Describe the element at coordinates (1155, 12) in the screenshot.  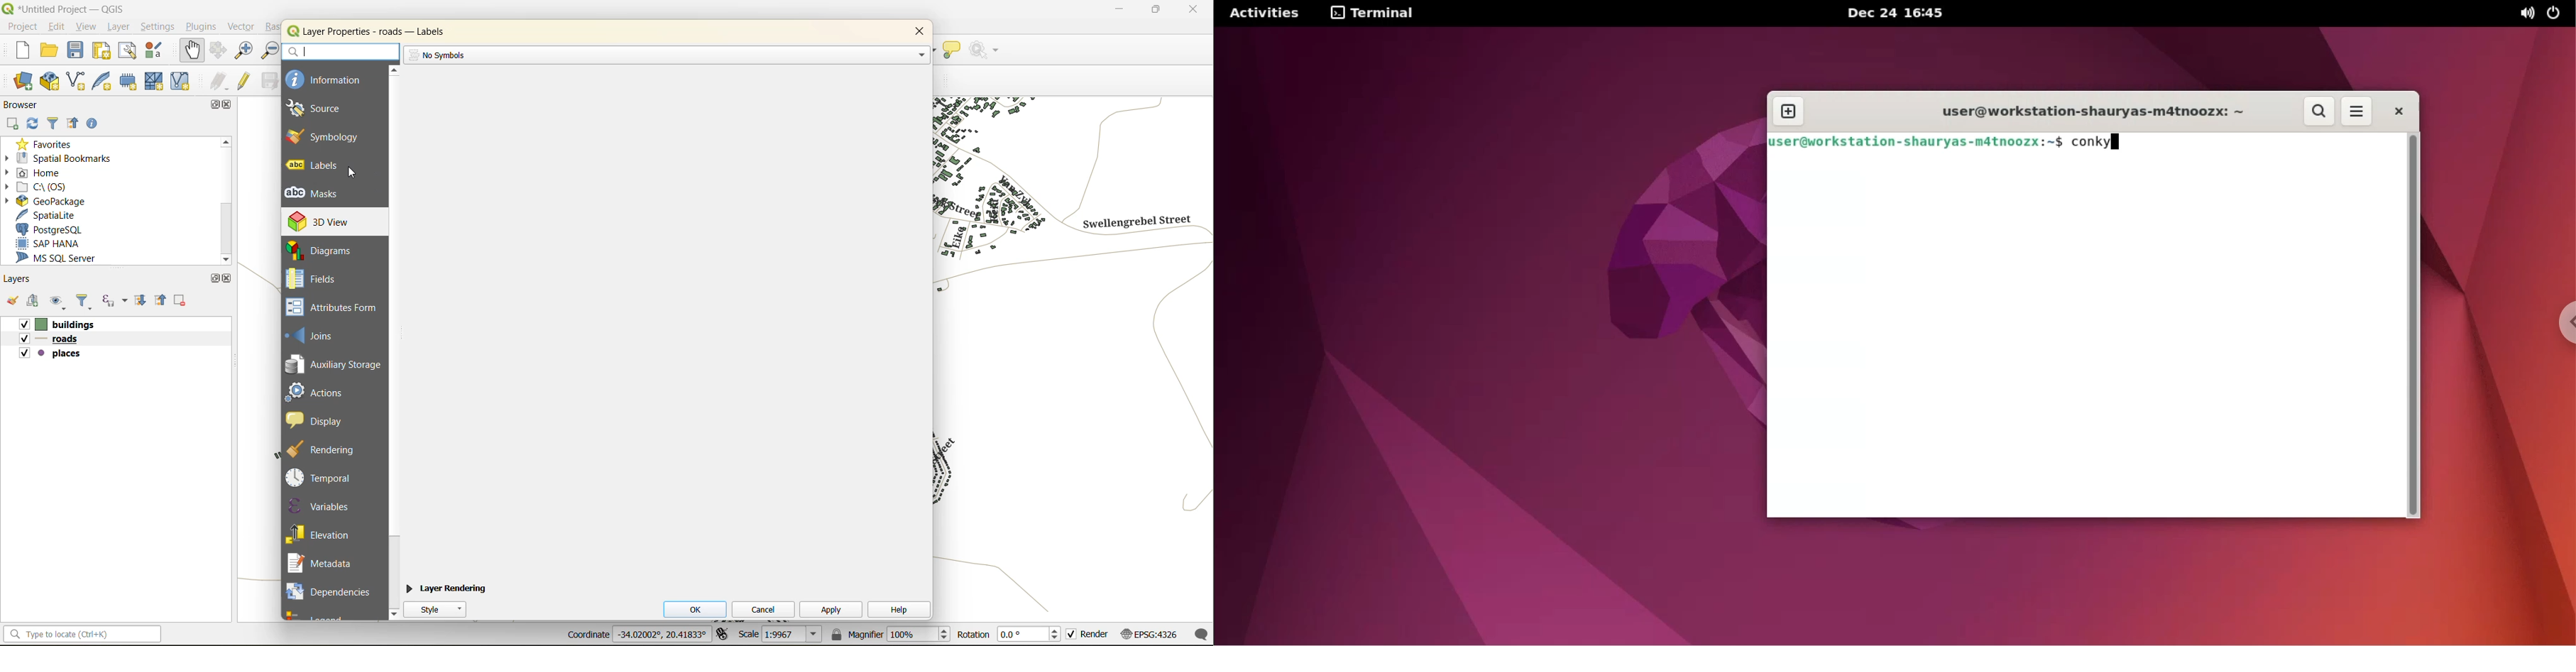
I see `maximize` at that location.